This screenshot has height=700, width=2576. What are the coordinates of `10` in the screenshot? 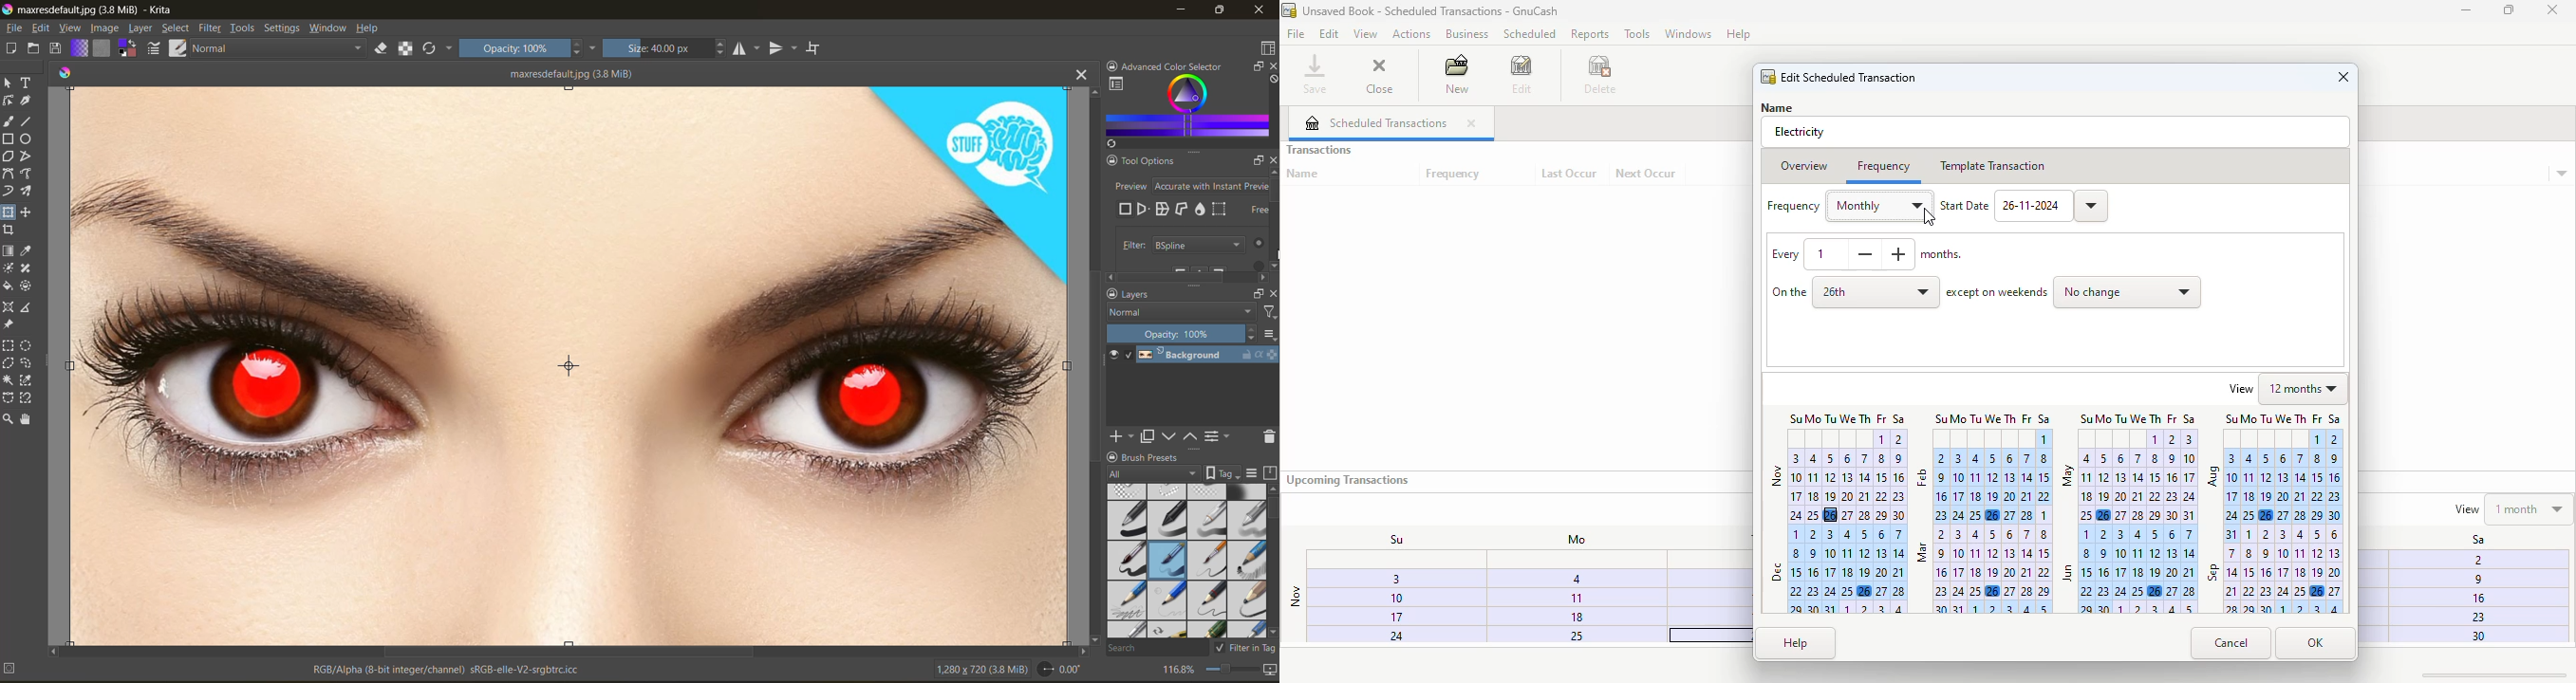 It's located at (1380, 599).